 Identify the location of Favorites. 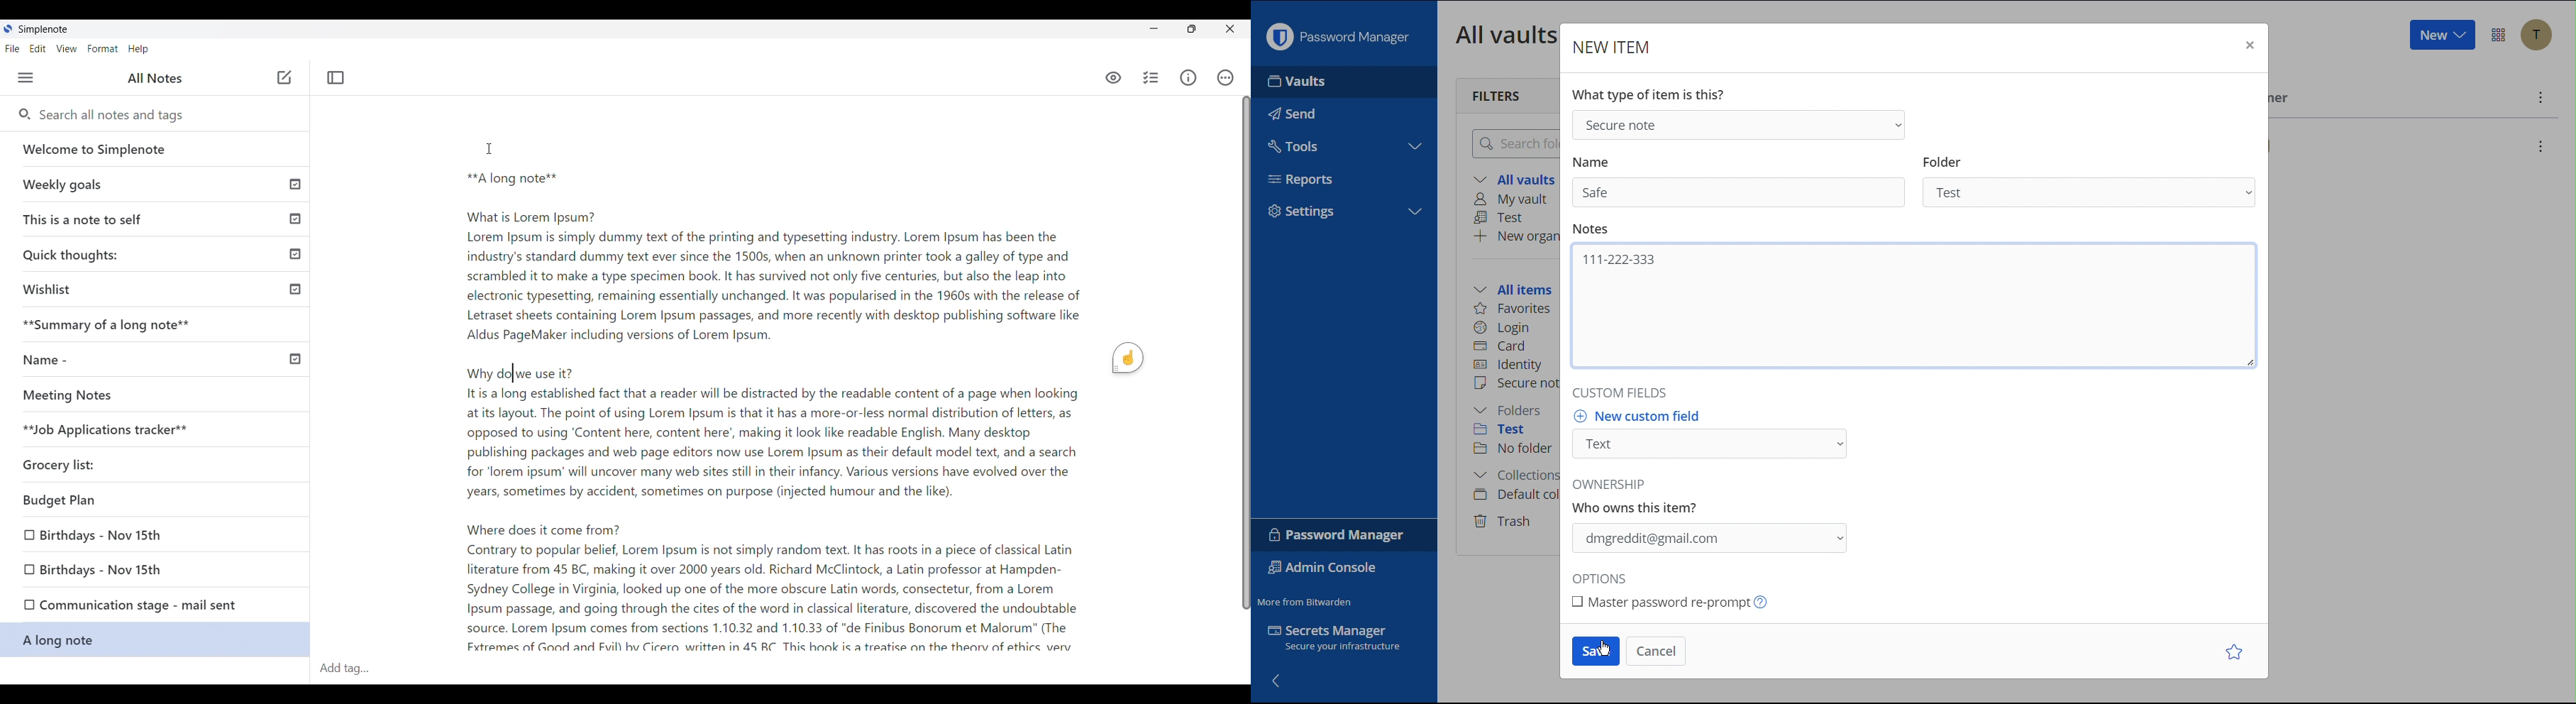
(1514, 309).